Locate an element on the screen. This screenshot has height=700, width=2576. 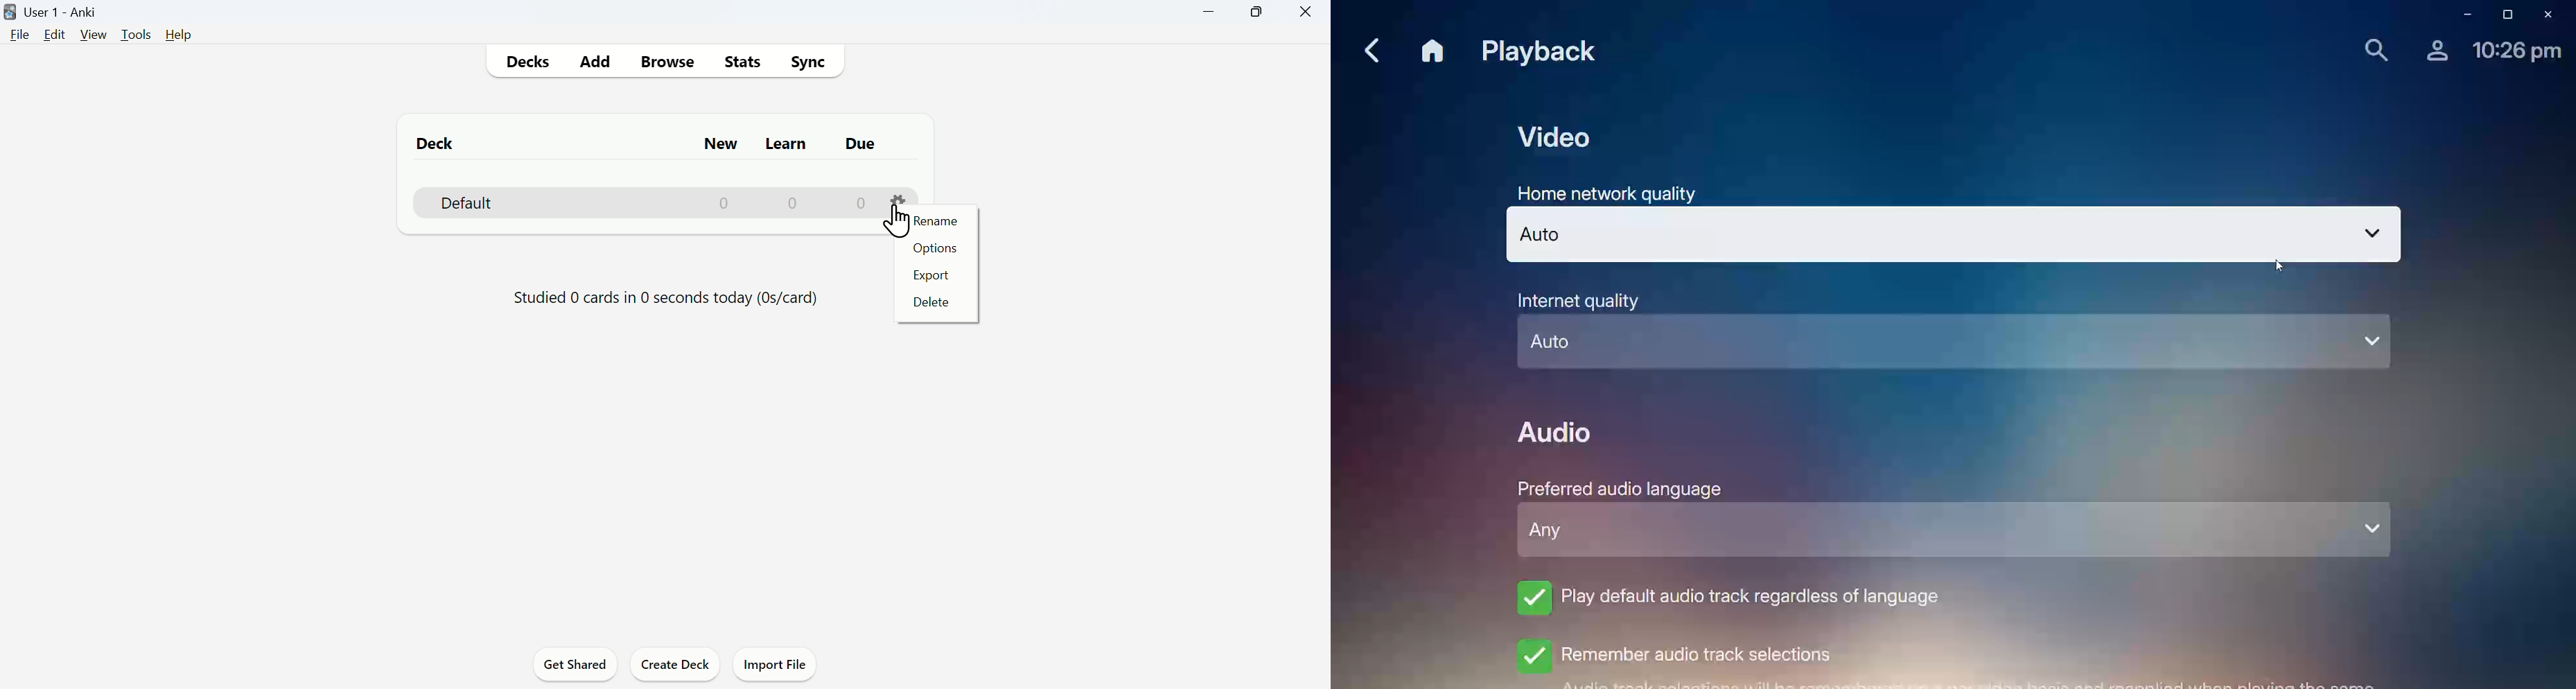
File is located at coordinates (17, 35).